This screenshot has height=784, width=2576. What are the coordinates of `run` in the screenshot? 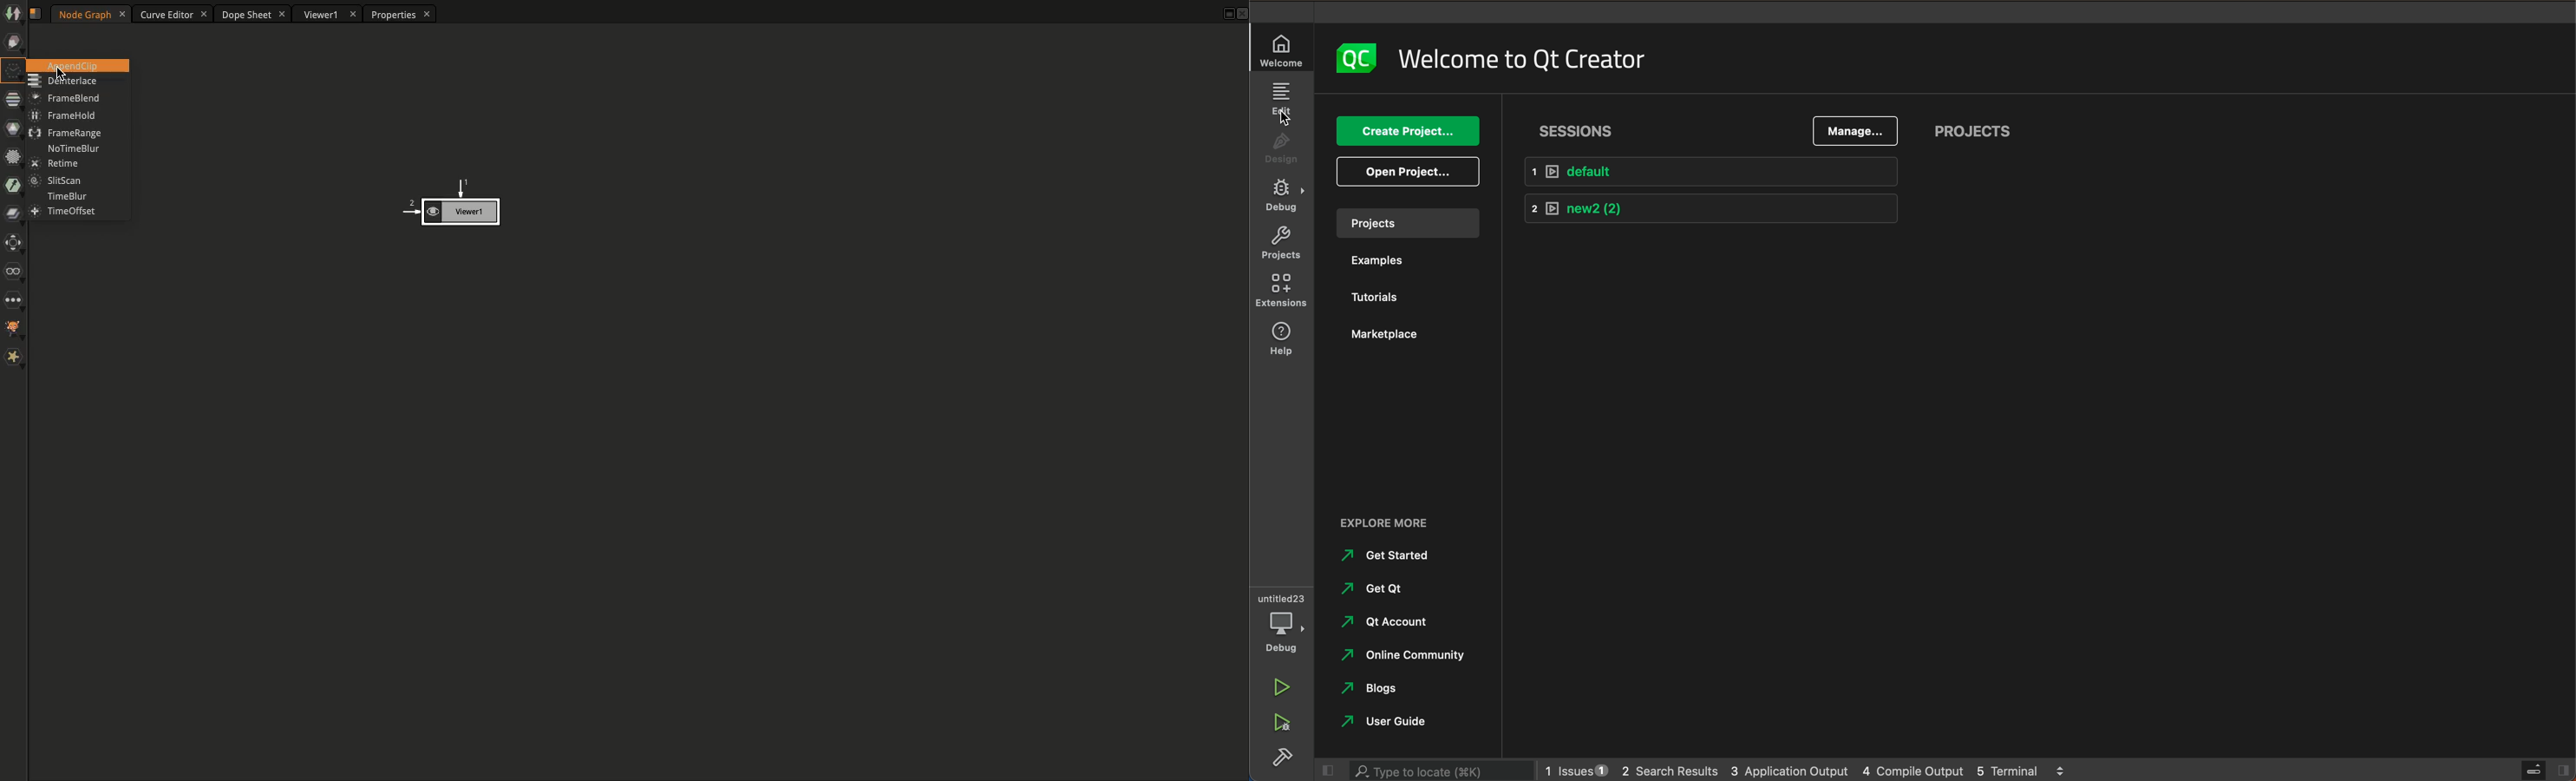 It's located at (1282, 684).